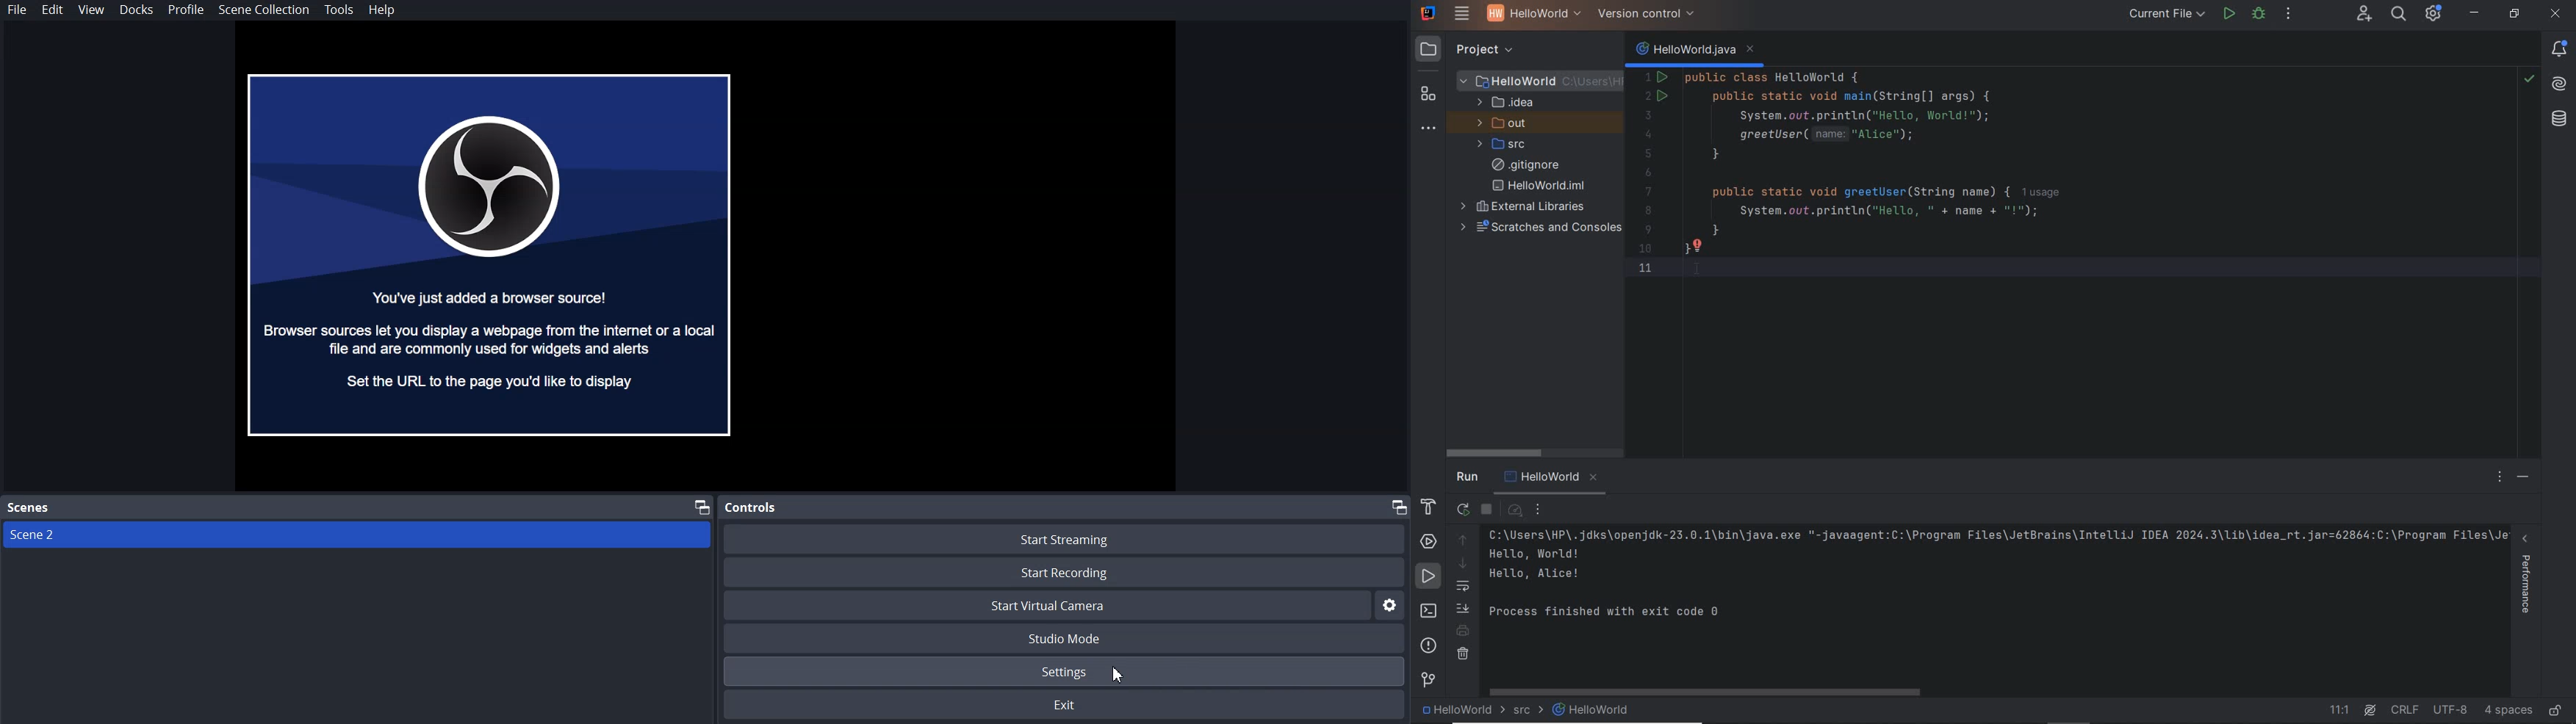 The height and width of the screenshot is (728, 2576). Describe the element at coordinates (29, 508) in the screenshot. I see `Text` at that location.